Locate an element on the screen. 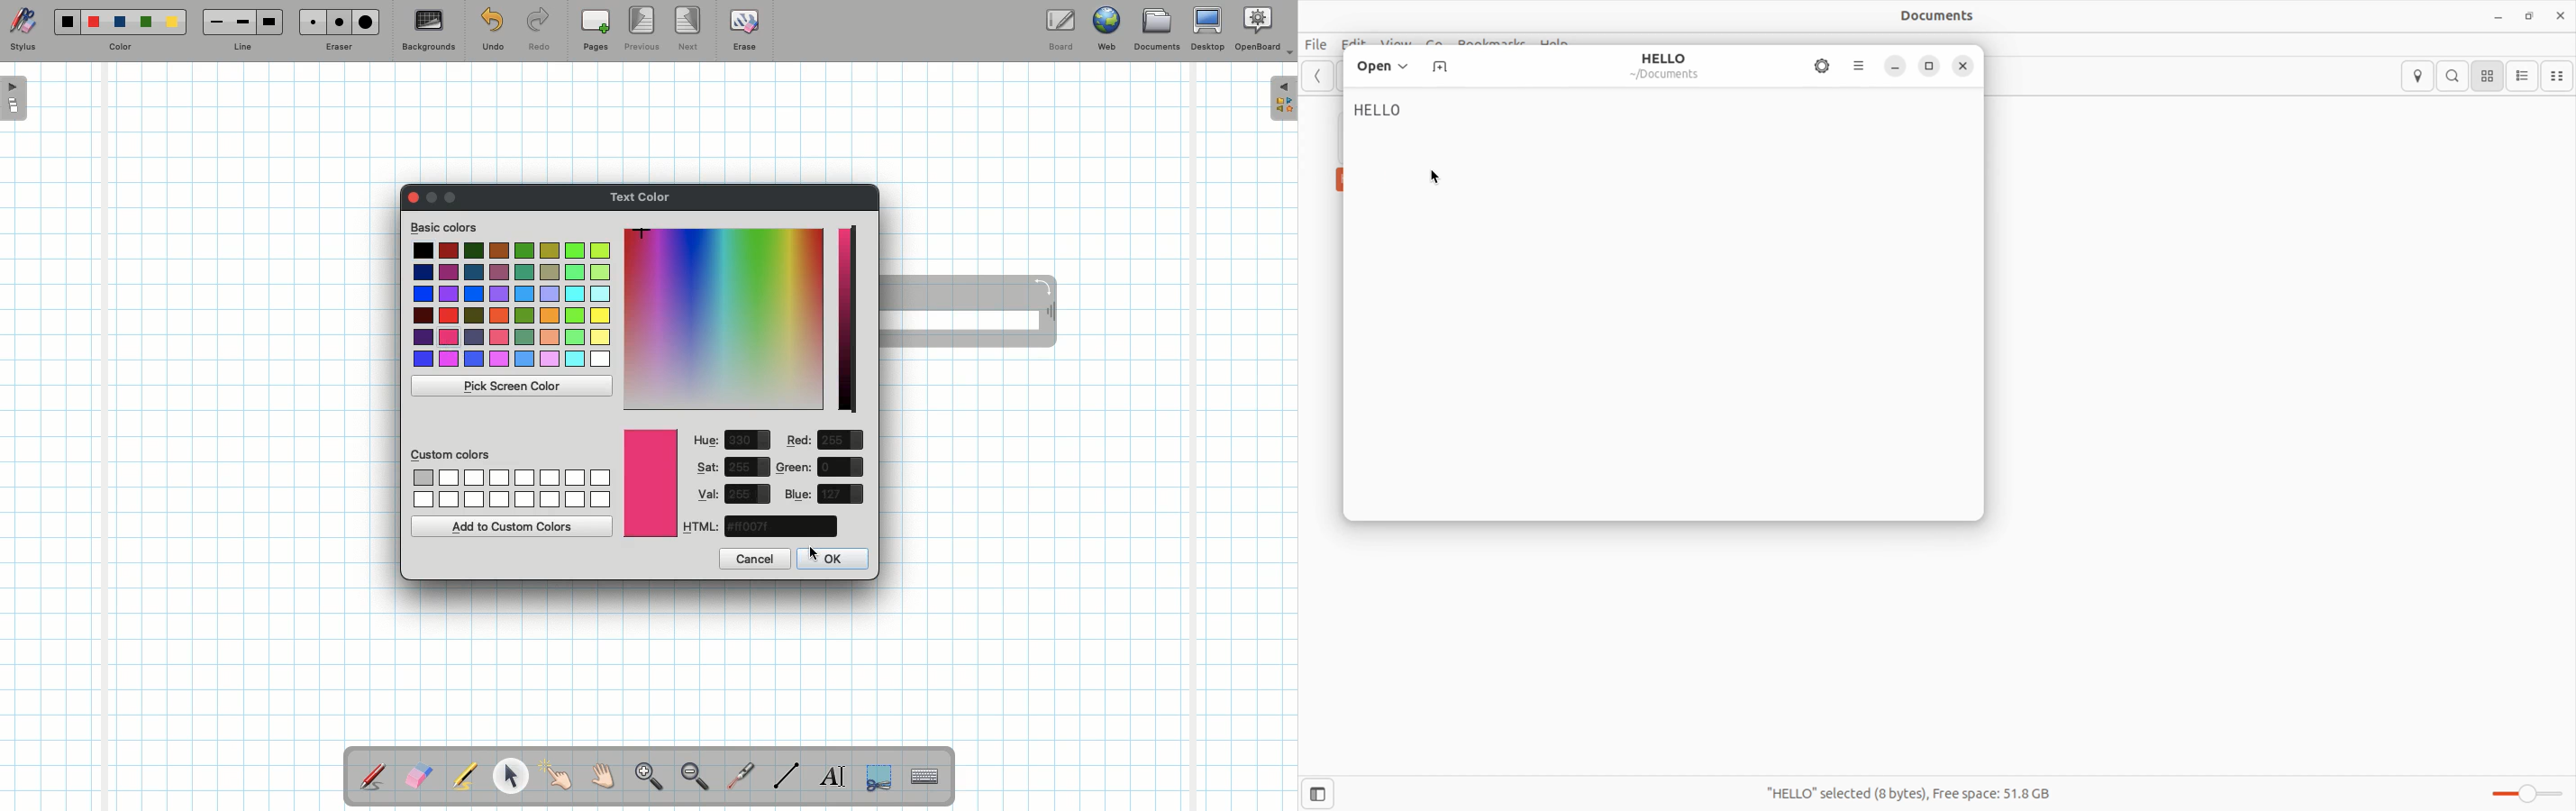  Black is located at coordinates (66, 22).